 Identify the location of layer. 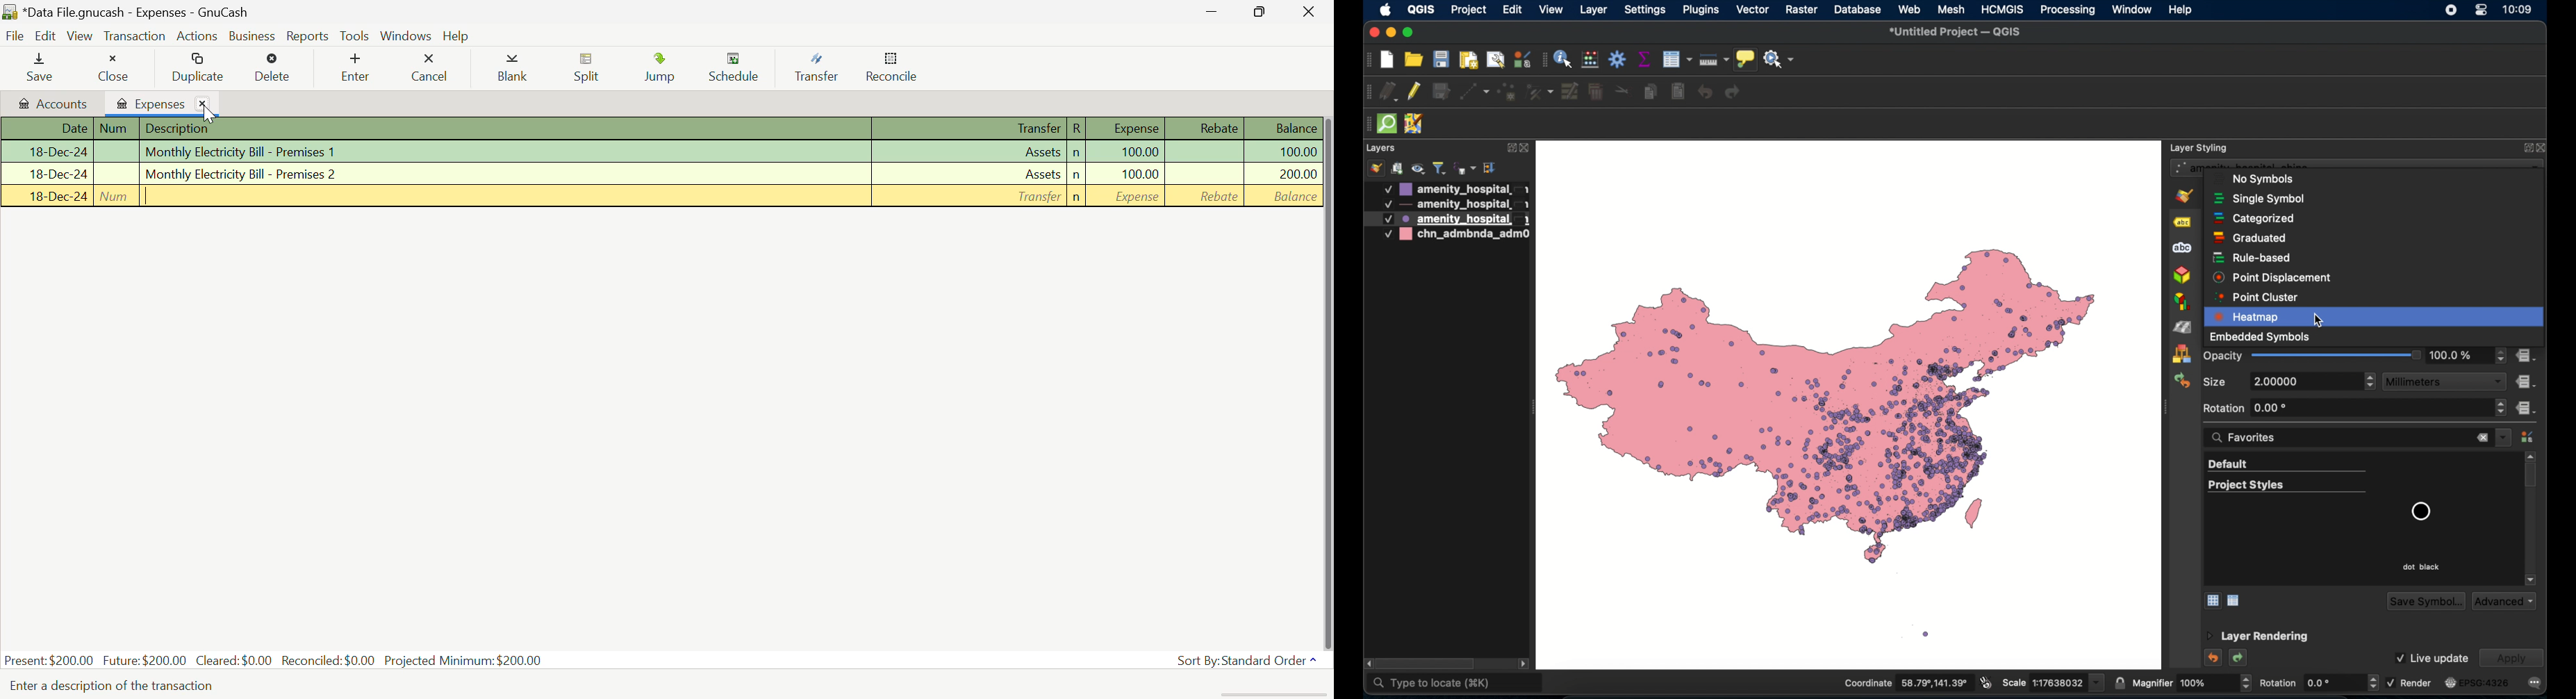
(1592, 10).